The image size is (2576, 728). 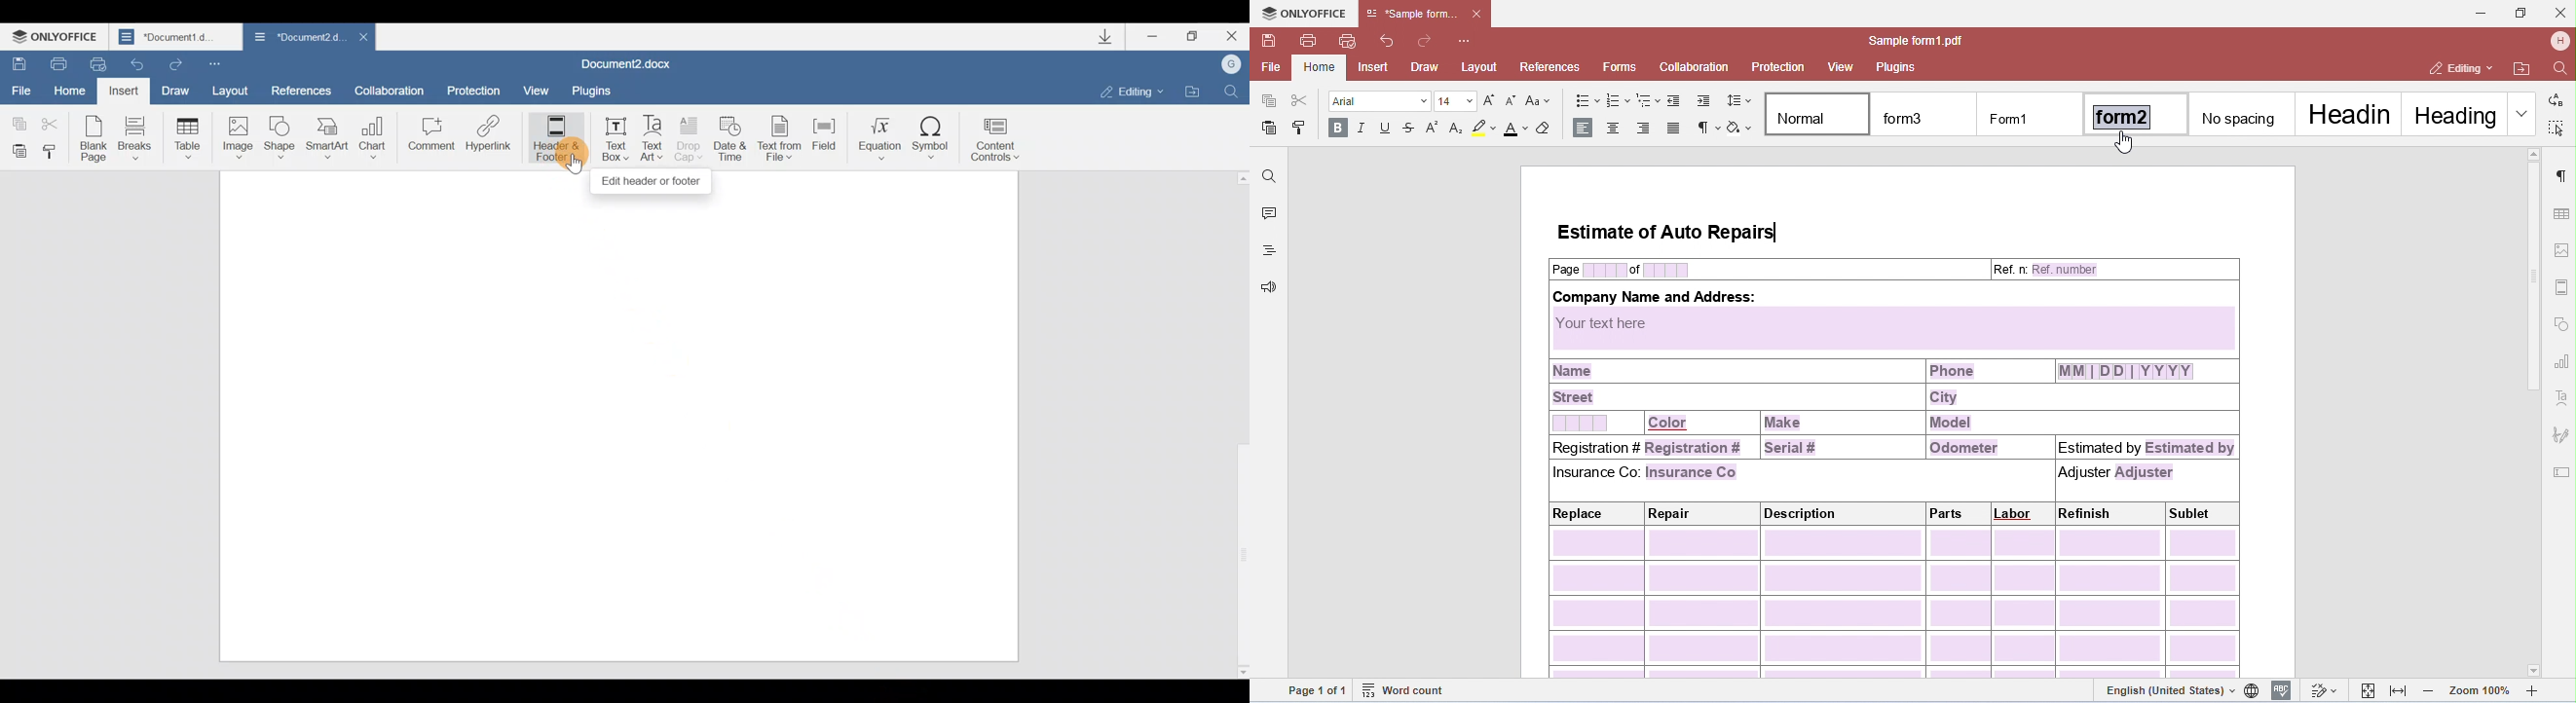 I want to click on Image, so click(x=238, y=137).